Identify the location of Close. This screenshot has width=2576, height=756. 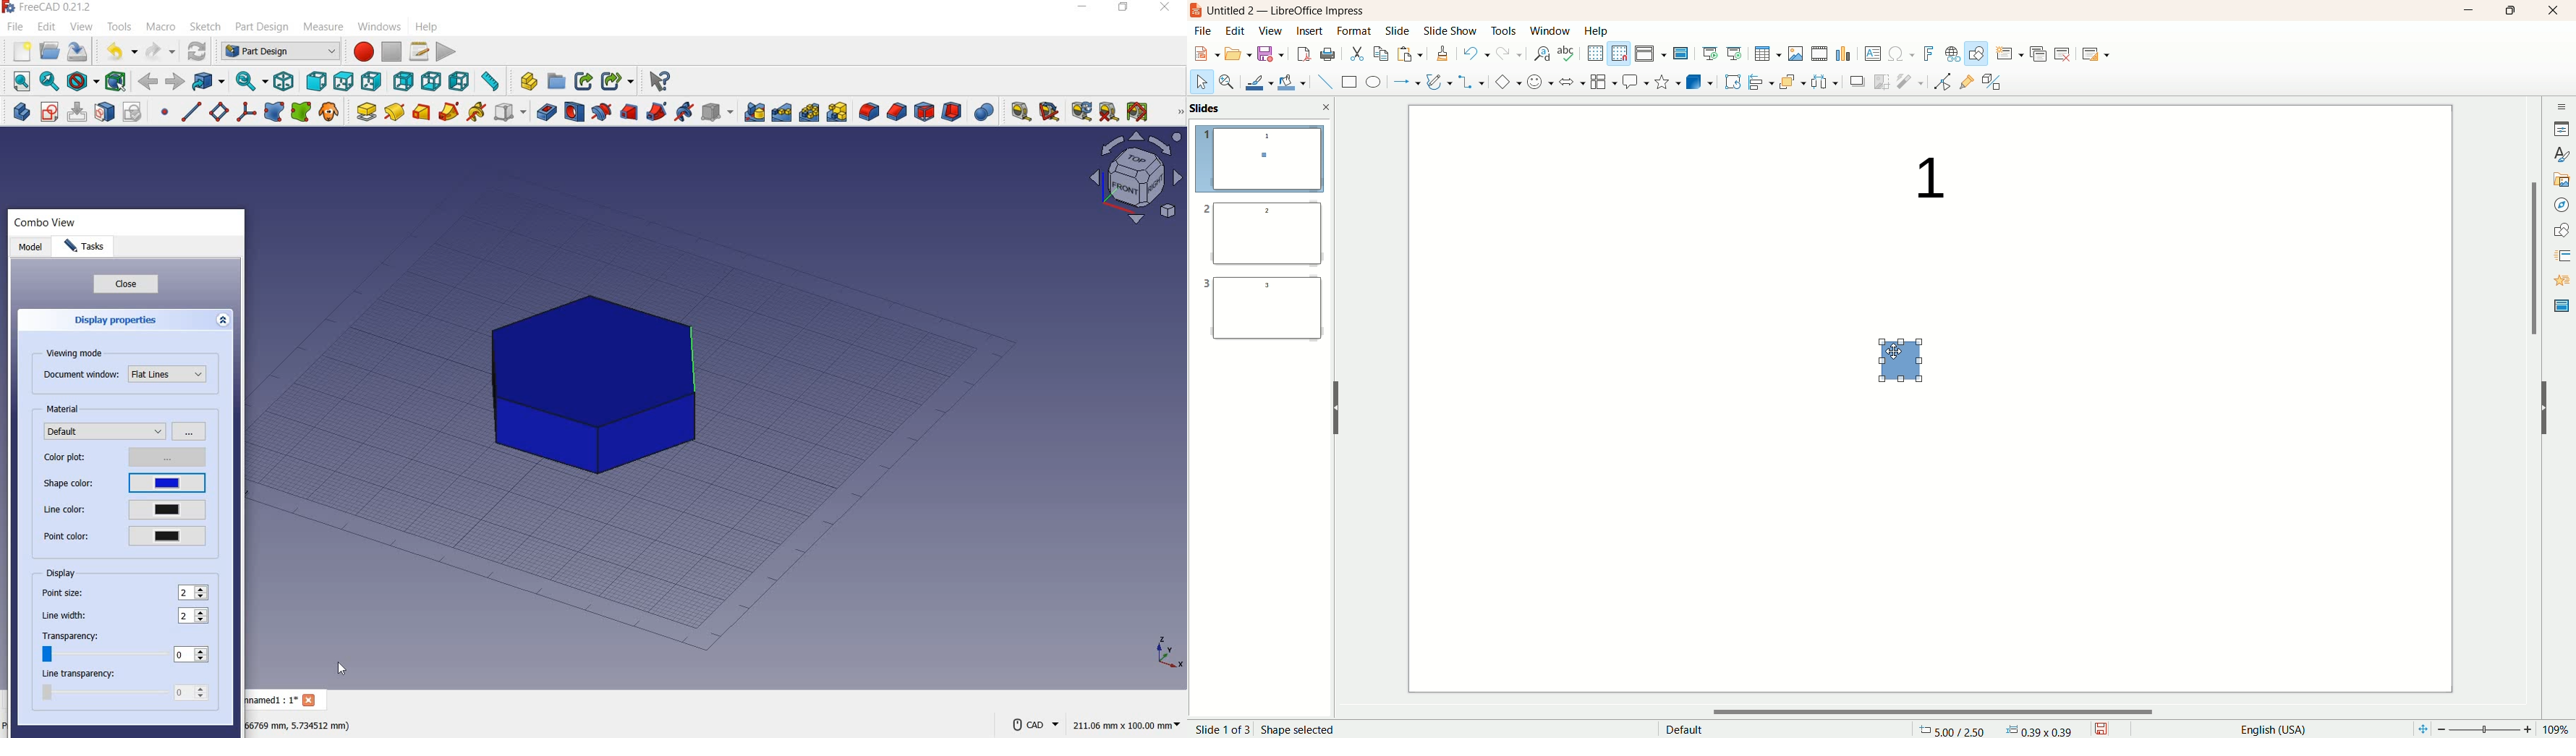
(311, 701).